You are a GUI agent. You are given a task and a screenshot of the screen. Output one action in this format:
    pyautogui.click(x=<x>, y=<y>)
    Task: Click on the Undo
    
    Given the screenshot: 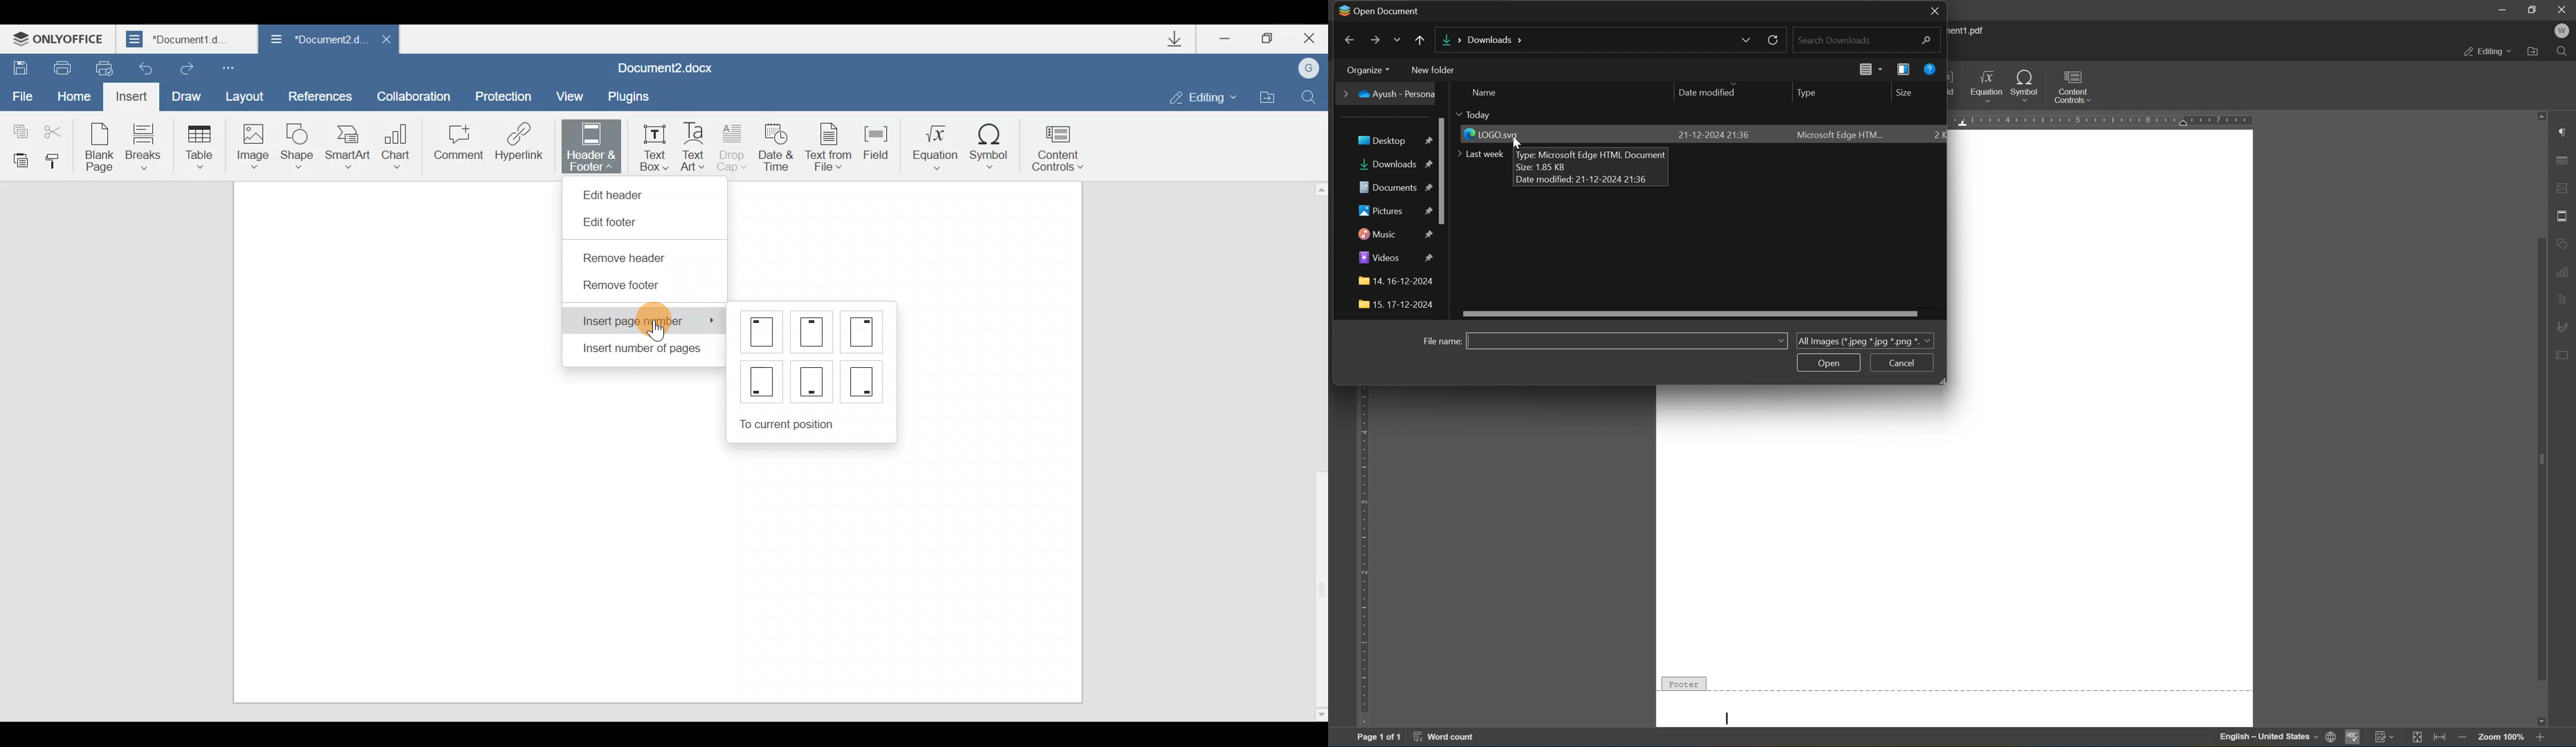 What is the action you would take?
    pyautogui.click(x=147, y=67)
    